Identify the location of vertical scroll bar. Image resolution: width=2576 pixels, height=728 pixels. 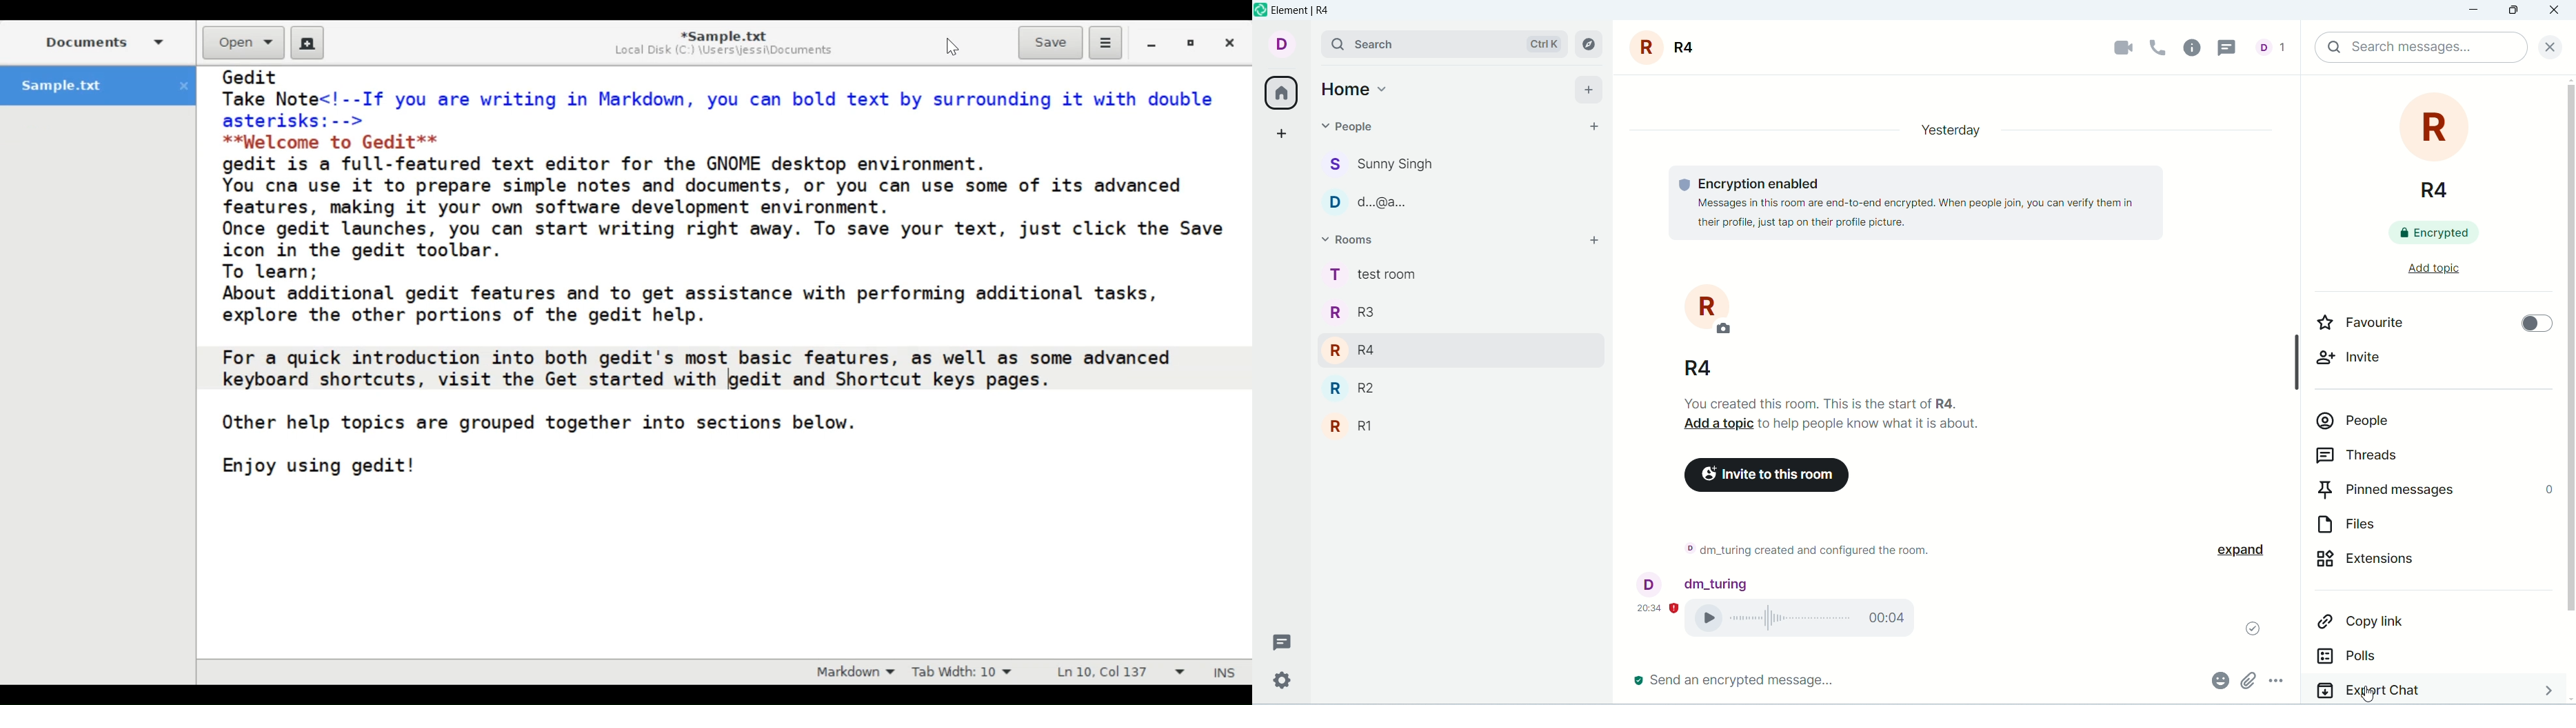
(2568, 389).